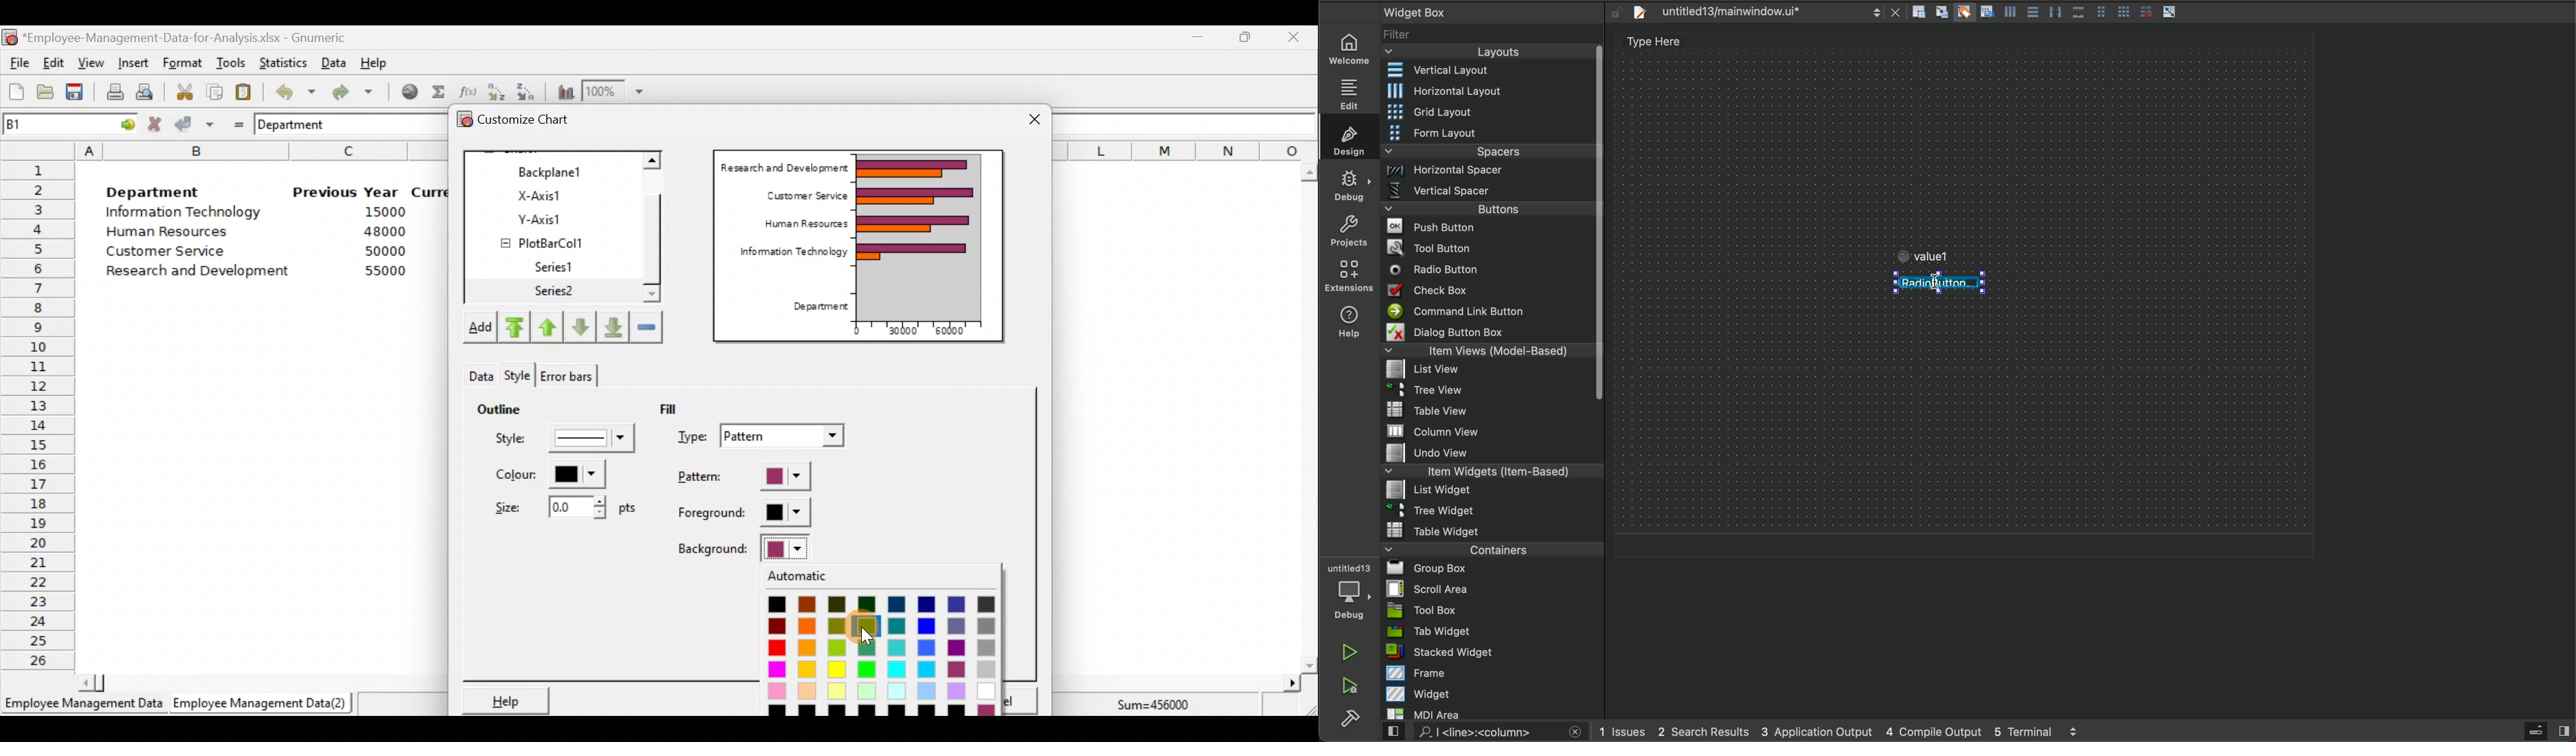  Describe the element at coordinates (1346, 137) in the screenshot. I see `design` at that location.